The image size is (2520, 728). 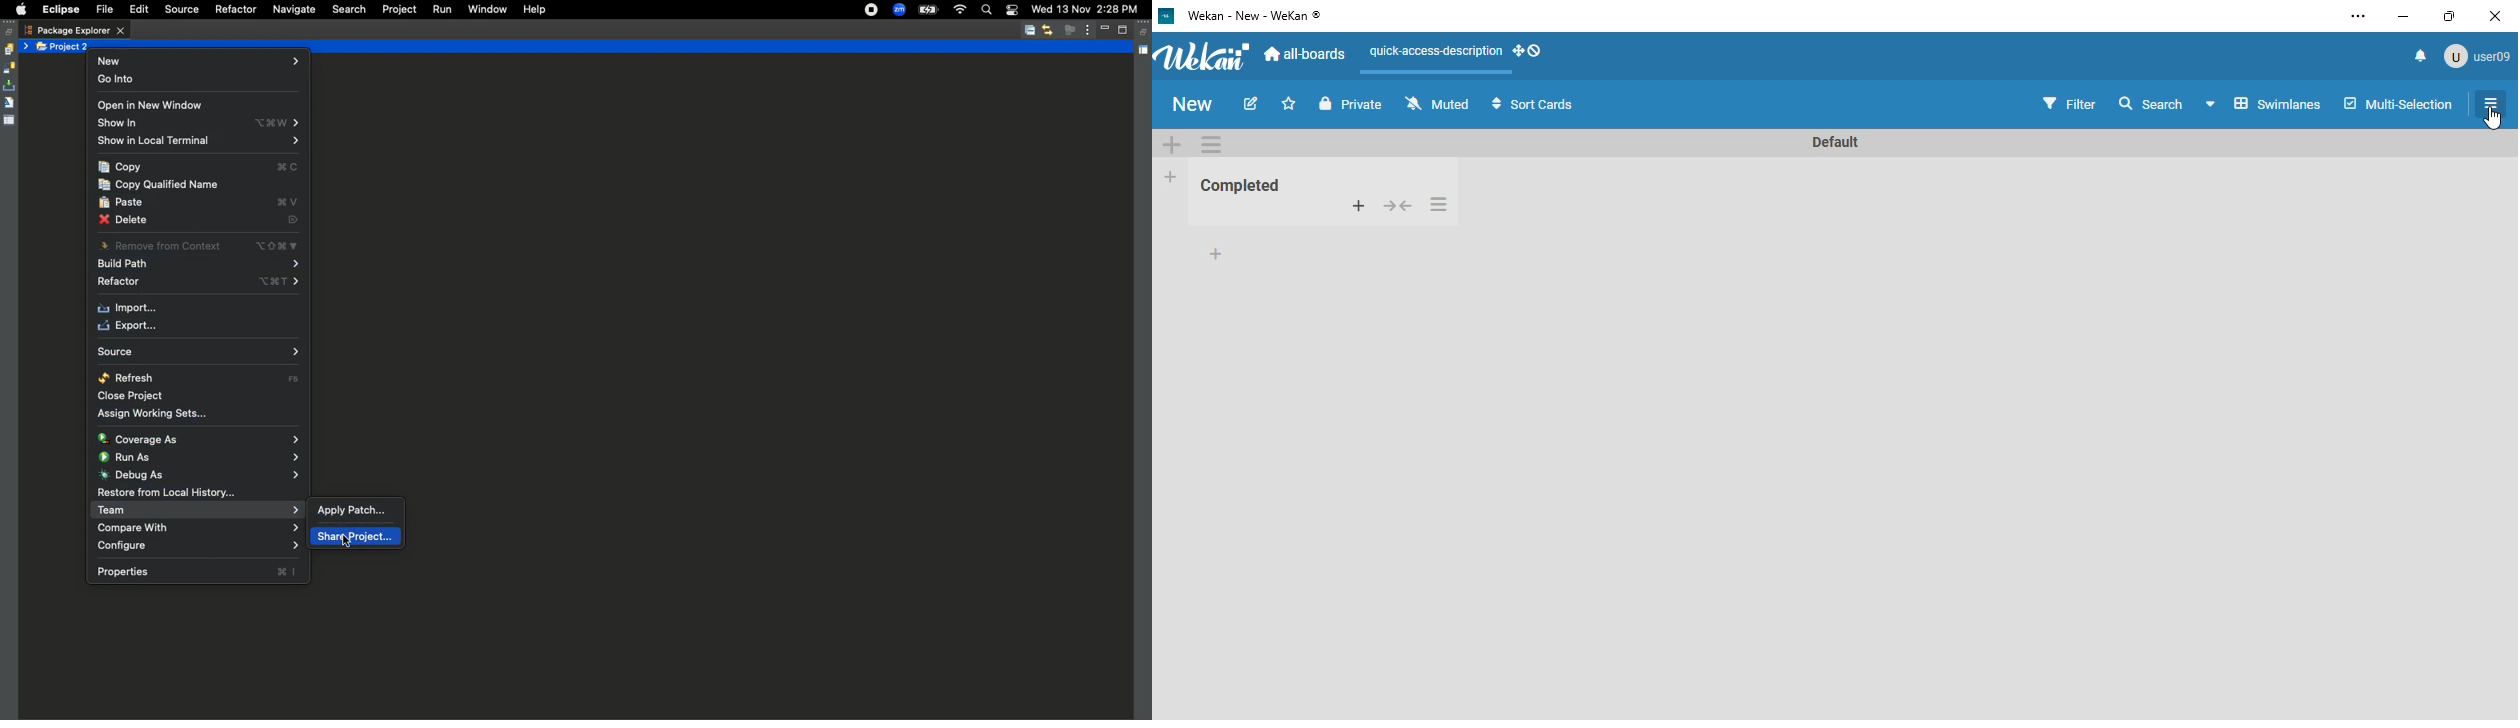 What do you see at coordinates (1084, 8) in the screenshot?
I see `Wed 13 Nov 2:28 PM` at bounding box center [1084, 8].